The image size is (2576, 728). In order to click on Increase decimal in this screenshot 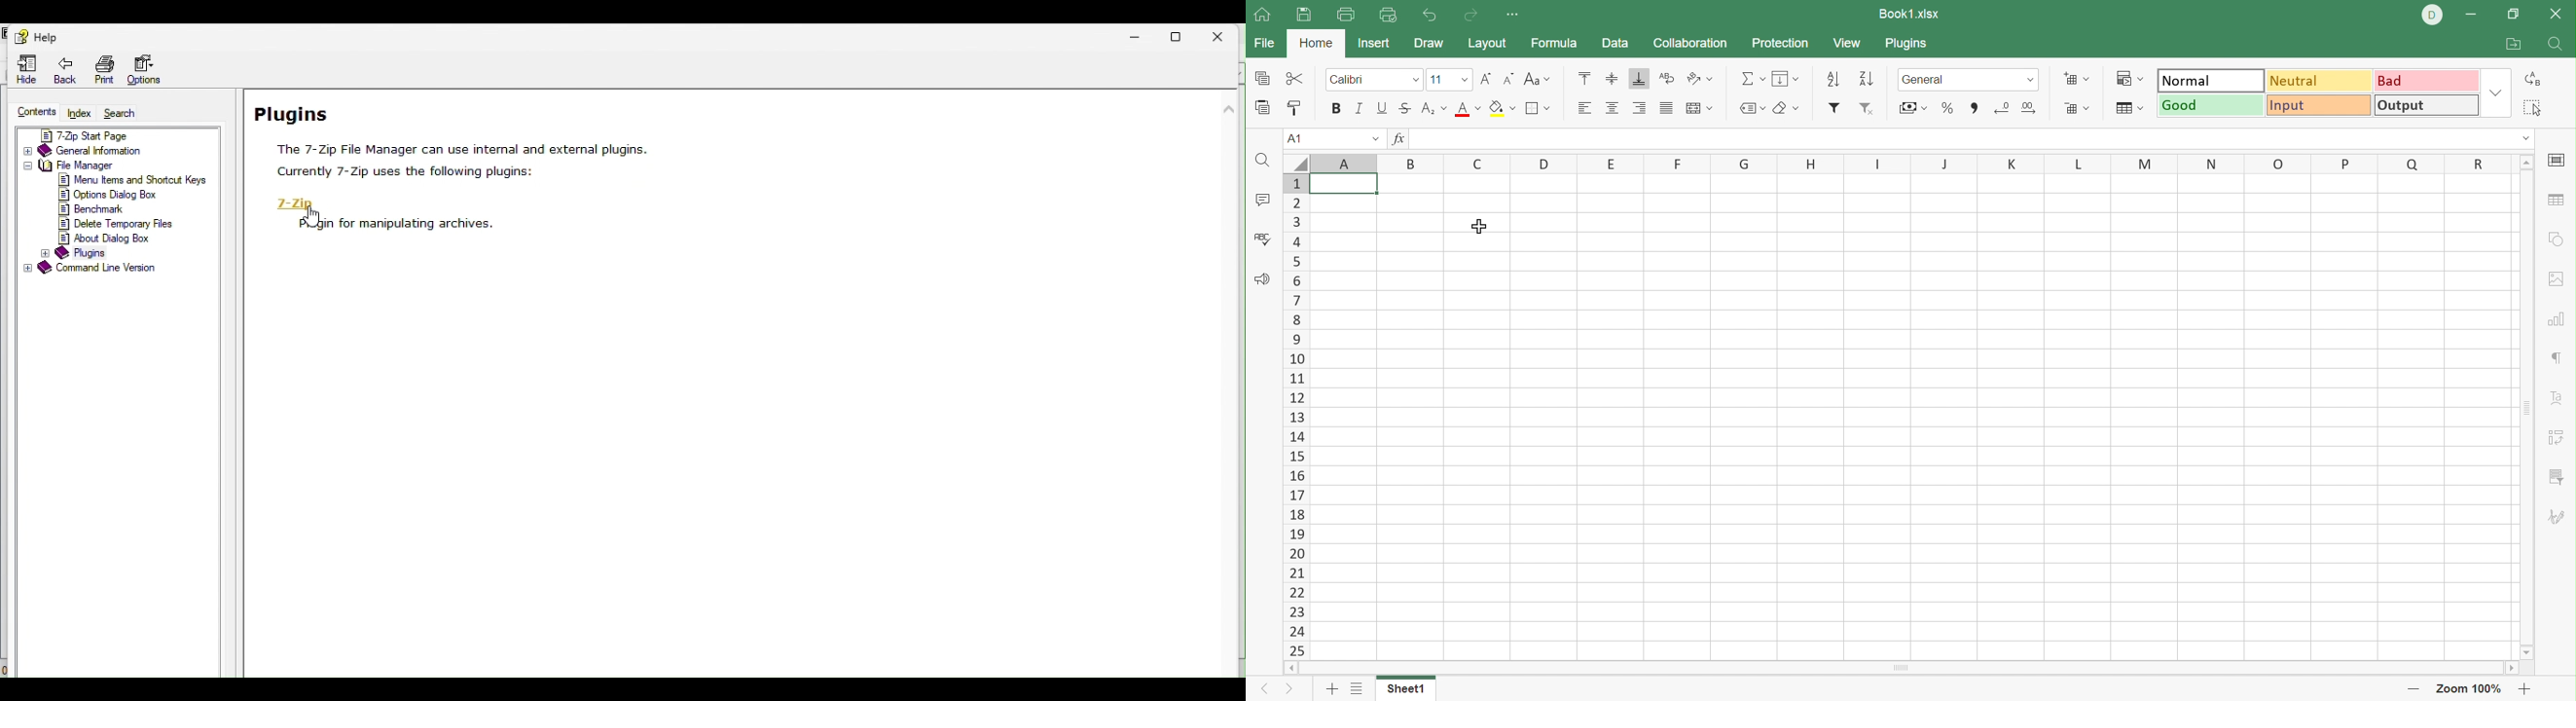, I will do `click(2030, 108)`.